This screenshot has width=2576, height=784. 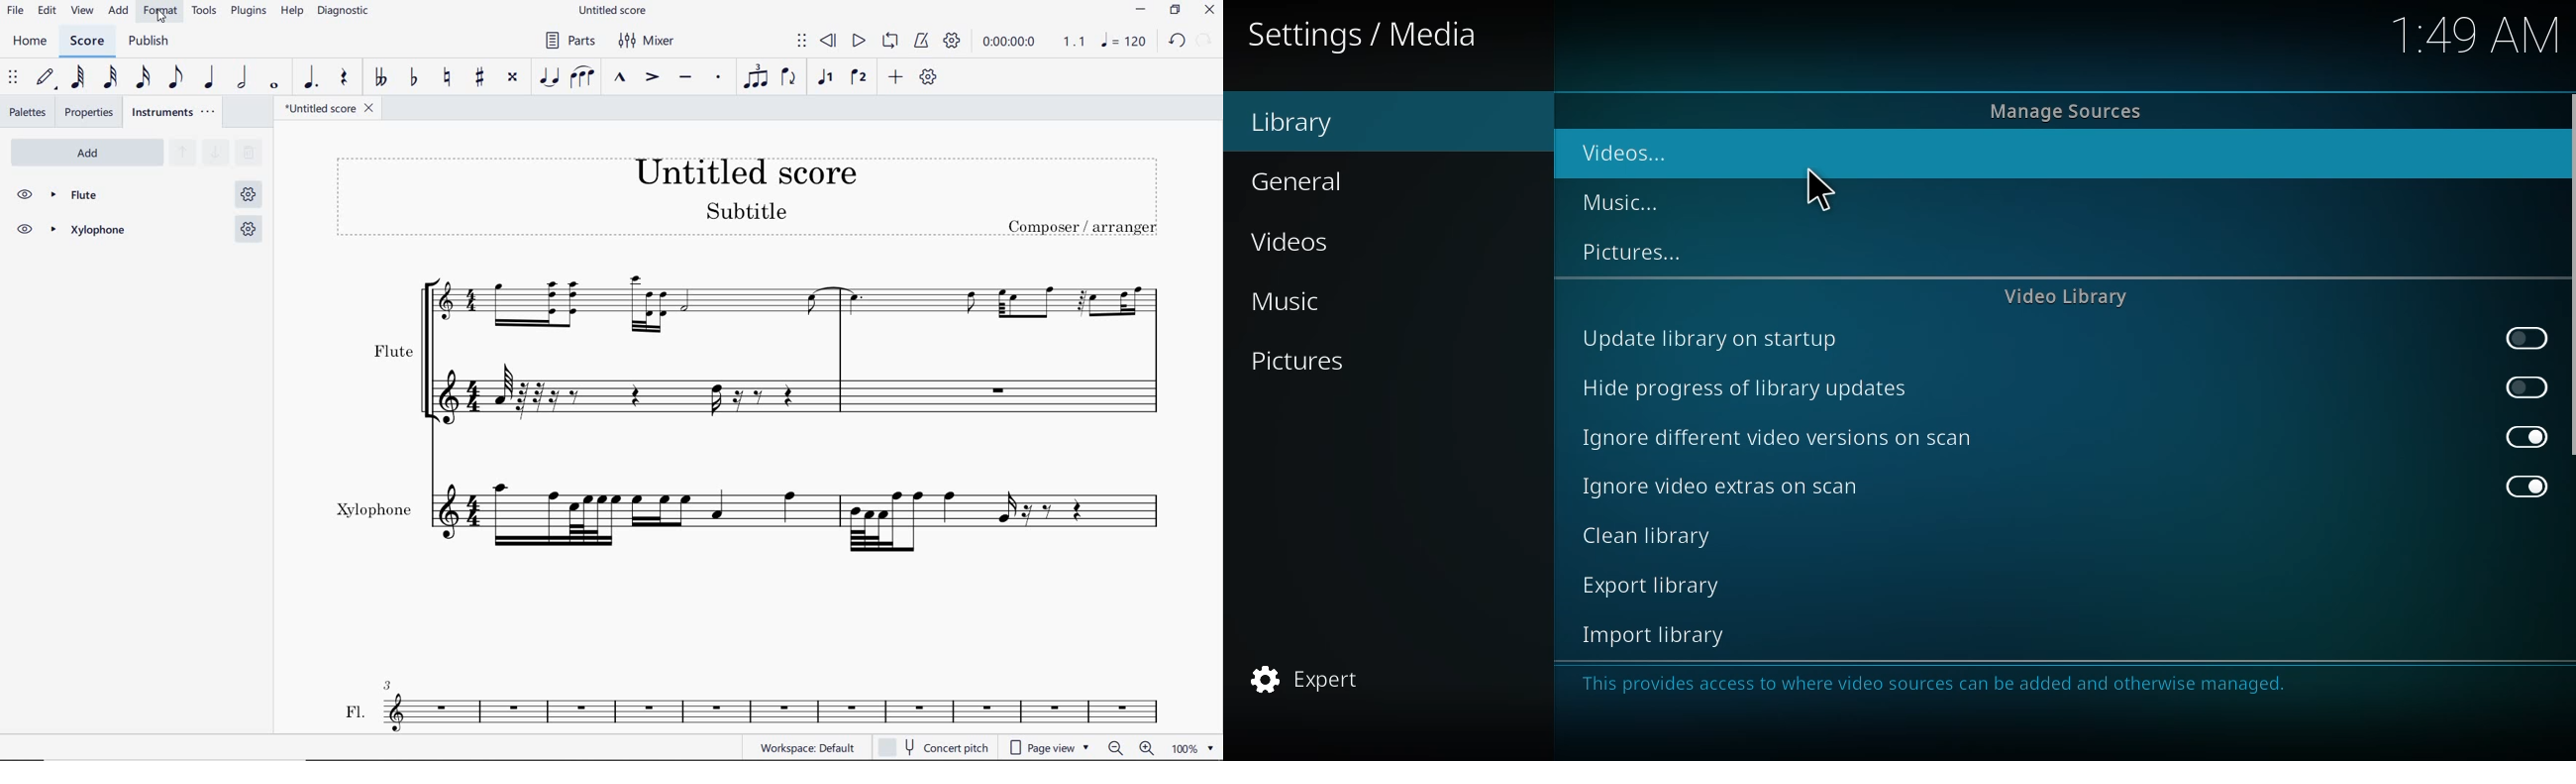 What do you see at coordinates (1301, 124) in the screenshot?
I see `library` at bounding box center [1301, 124].